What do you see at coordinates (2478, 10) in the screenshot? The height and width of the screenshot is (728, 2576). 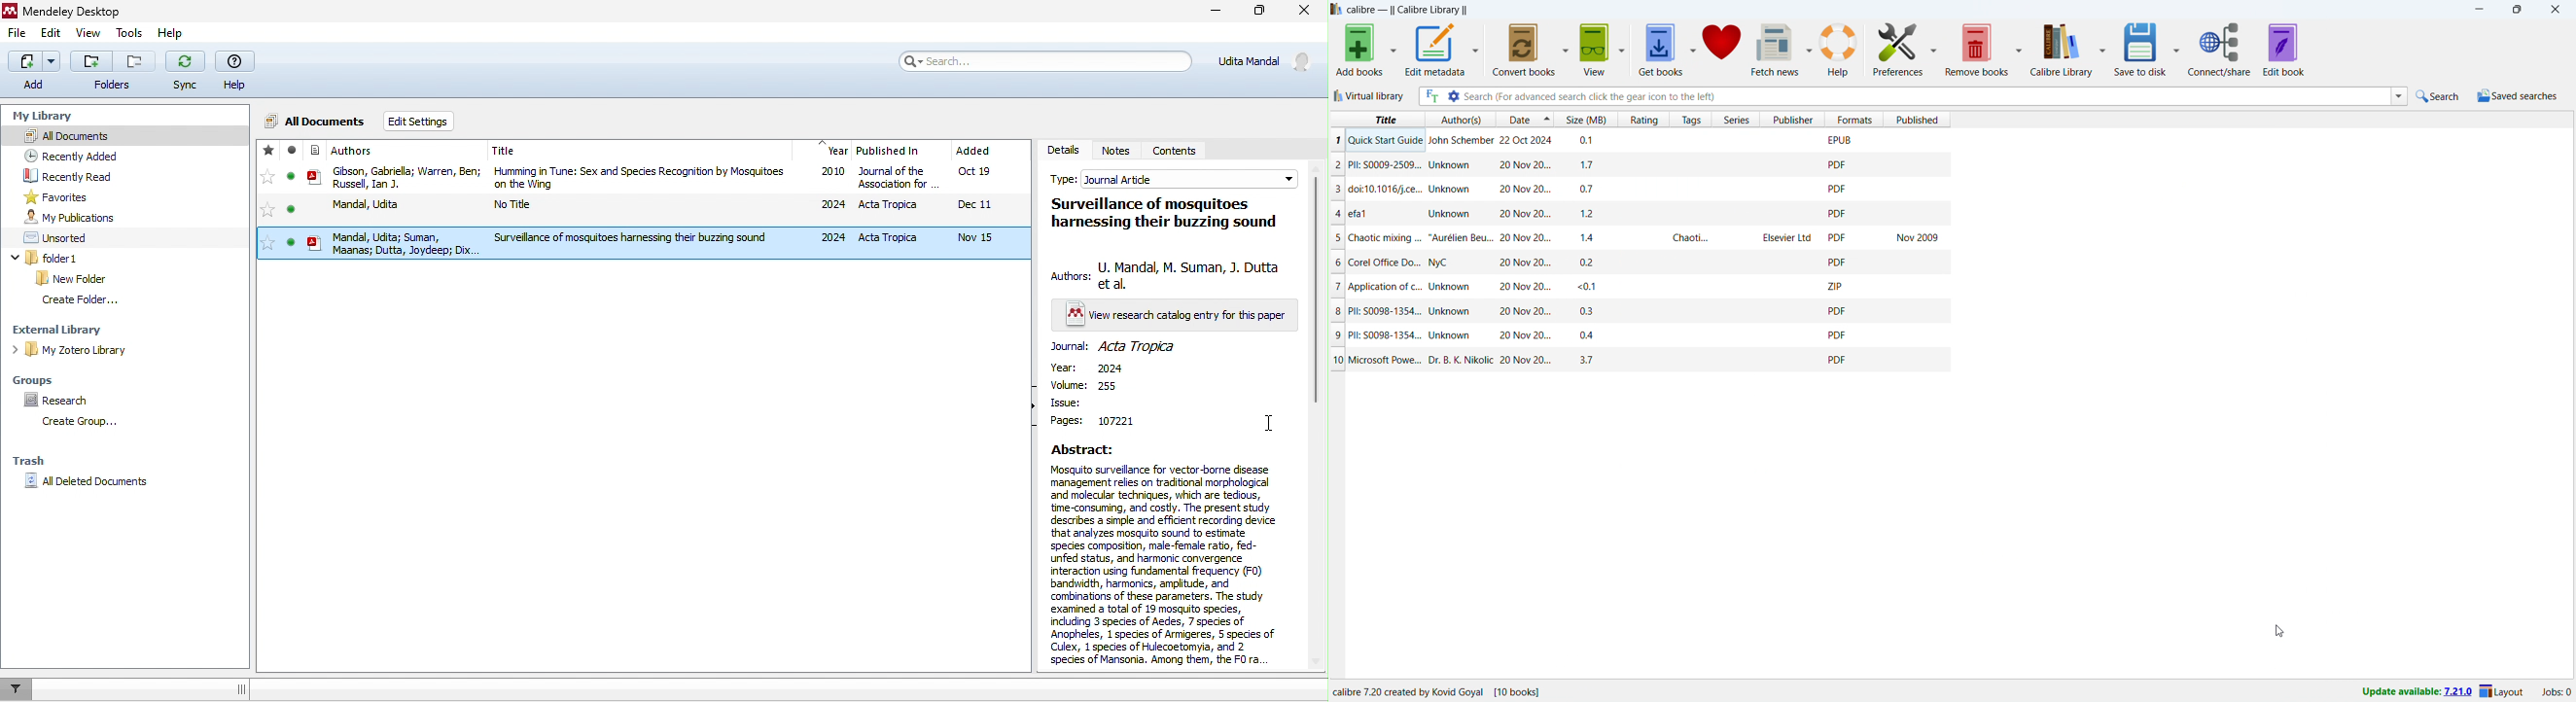 I see `minimize` at bounding box center [2478, 10].